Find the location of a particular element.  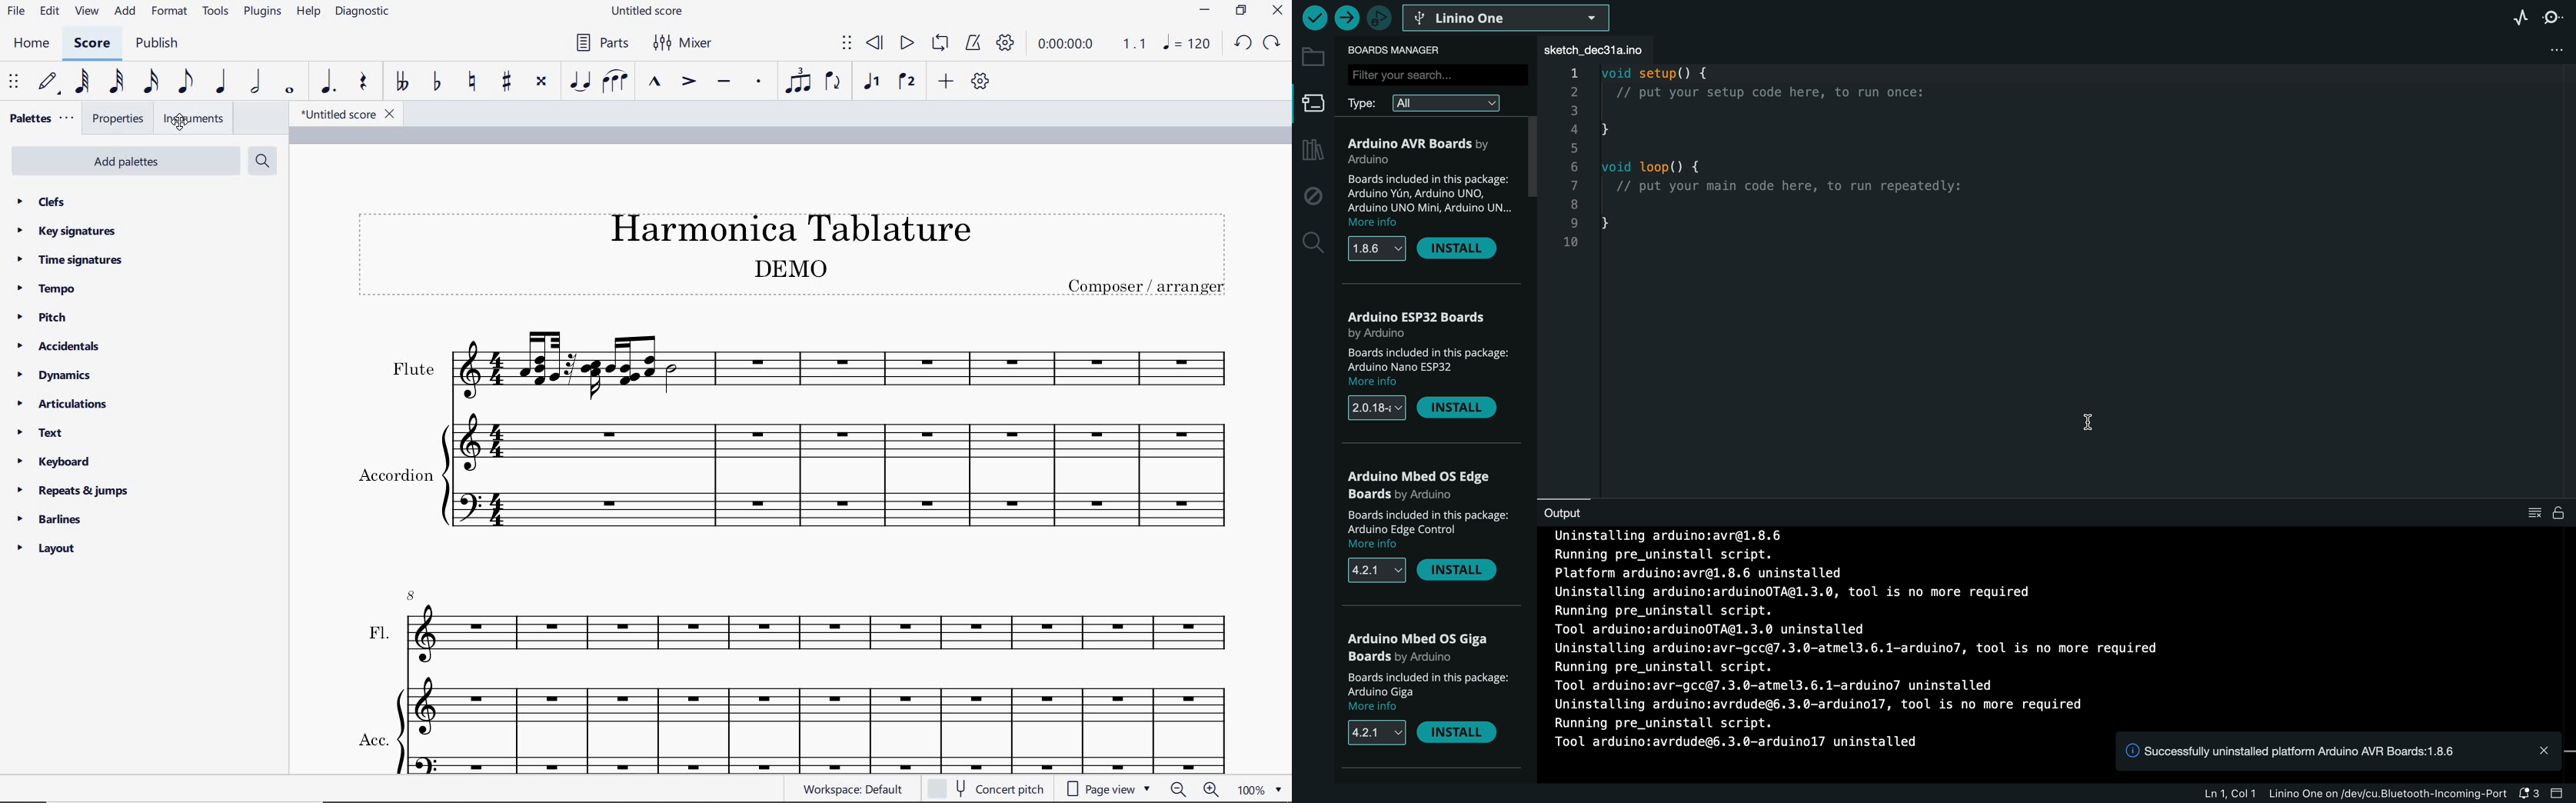

metronome is located at coordinates (972, 44).